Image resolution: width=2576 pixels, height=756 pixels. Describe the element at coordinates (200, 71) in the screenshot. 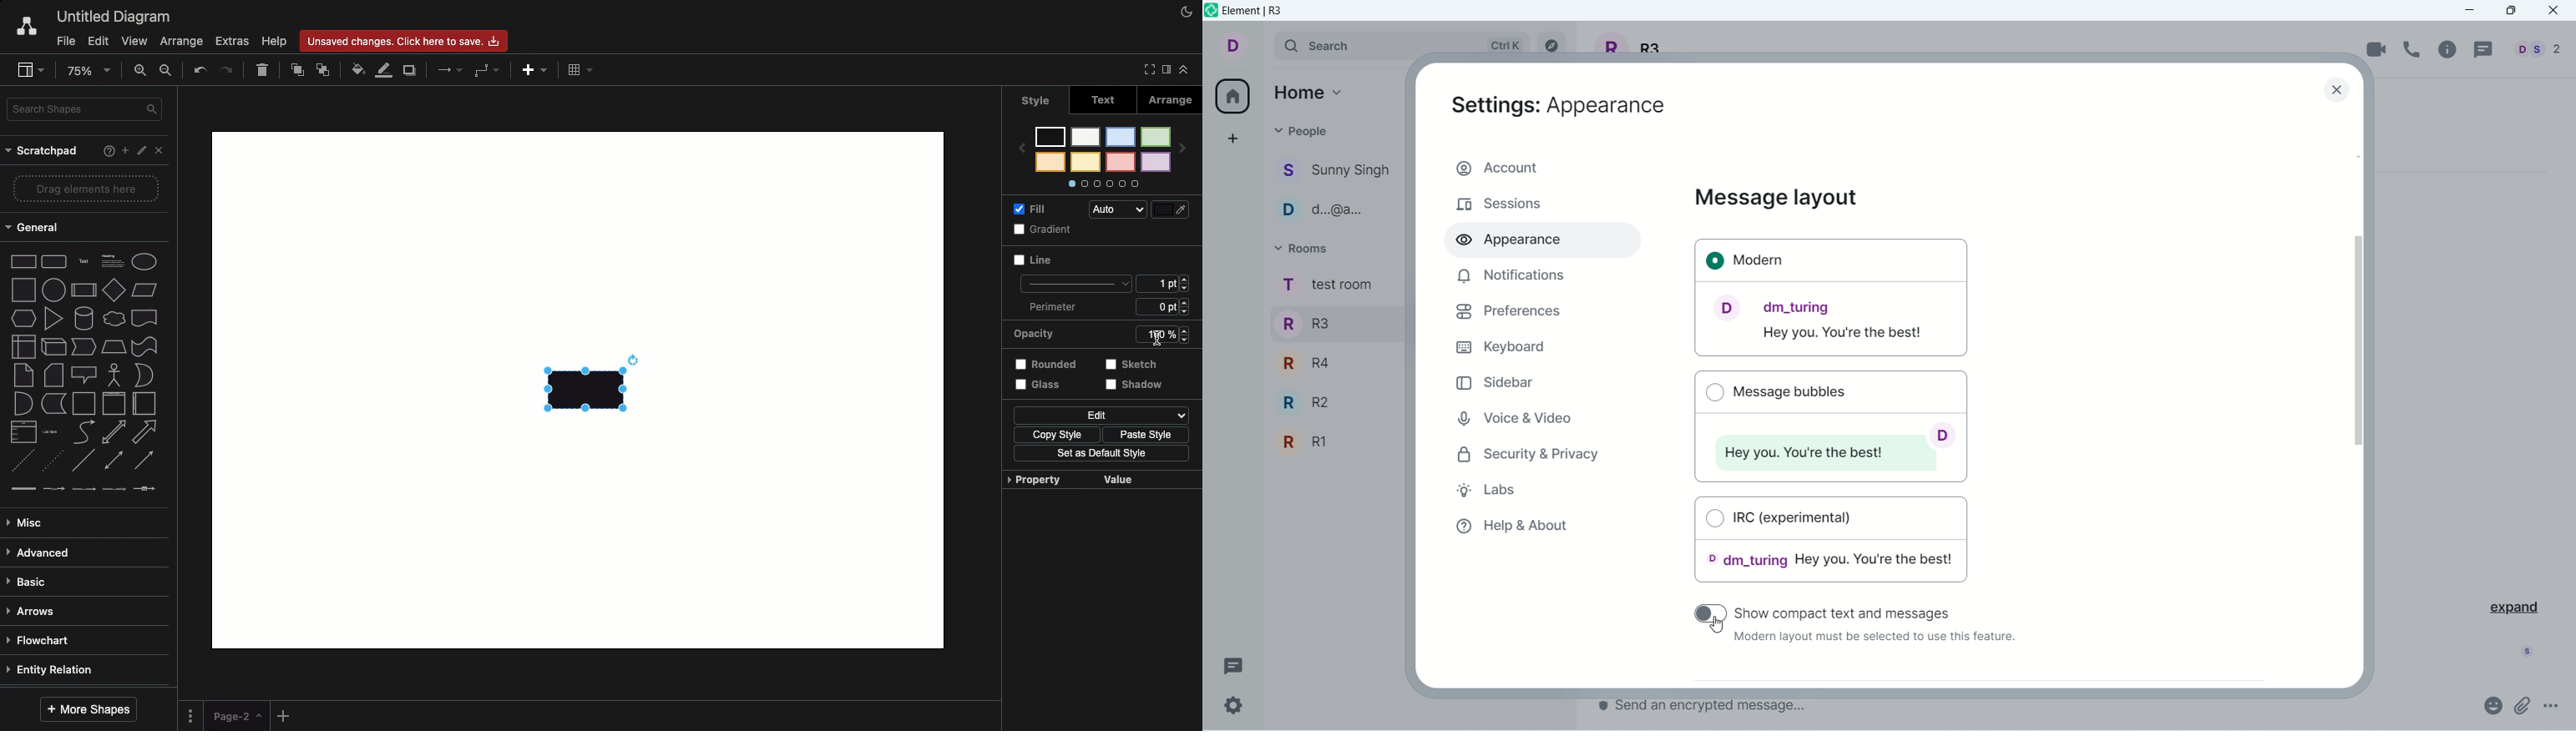

I see `Undo` at that location.